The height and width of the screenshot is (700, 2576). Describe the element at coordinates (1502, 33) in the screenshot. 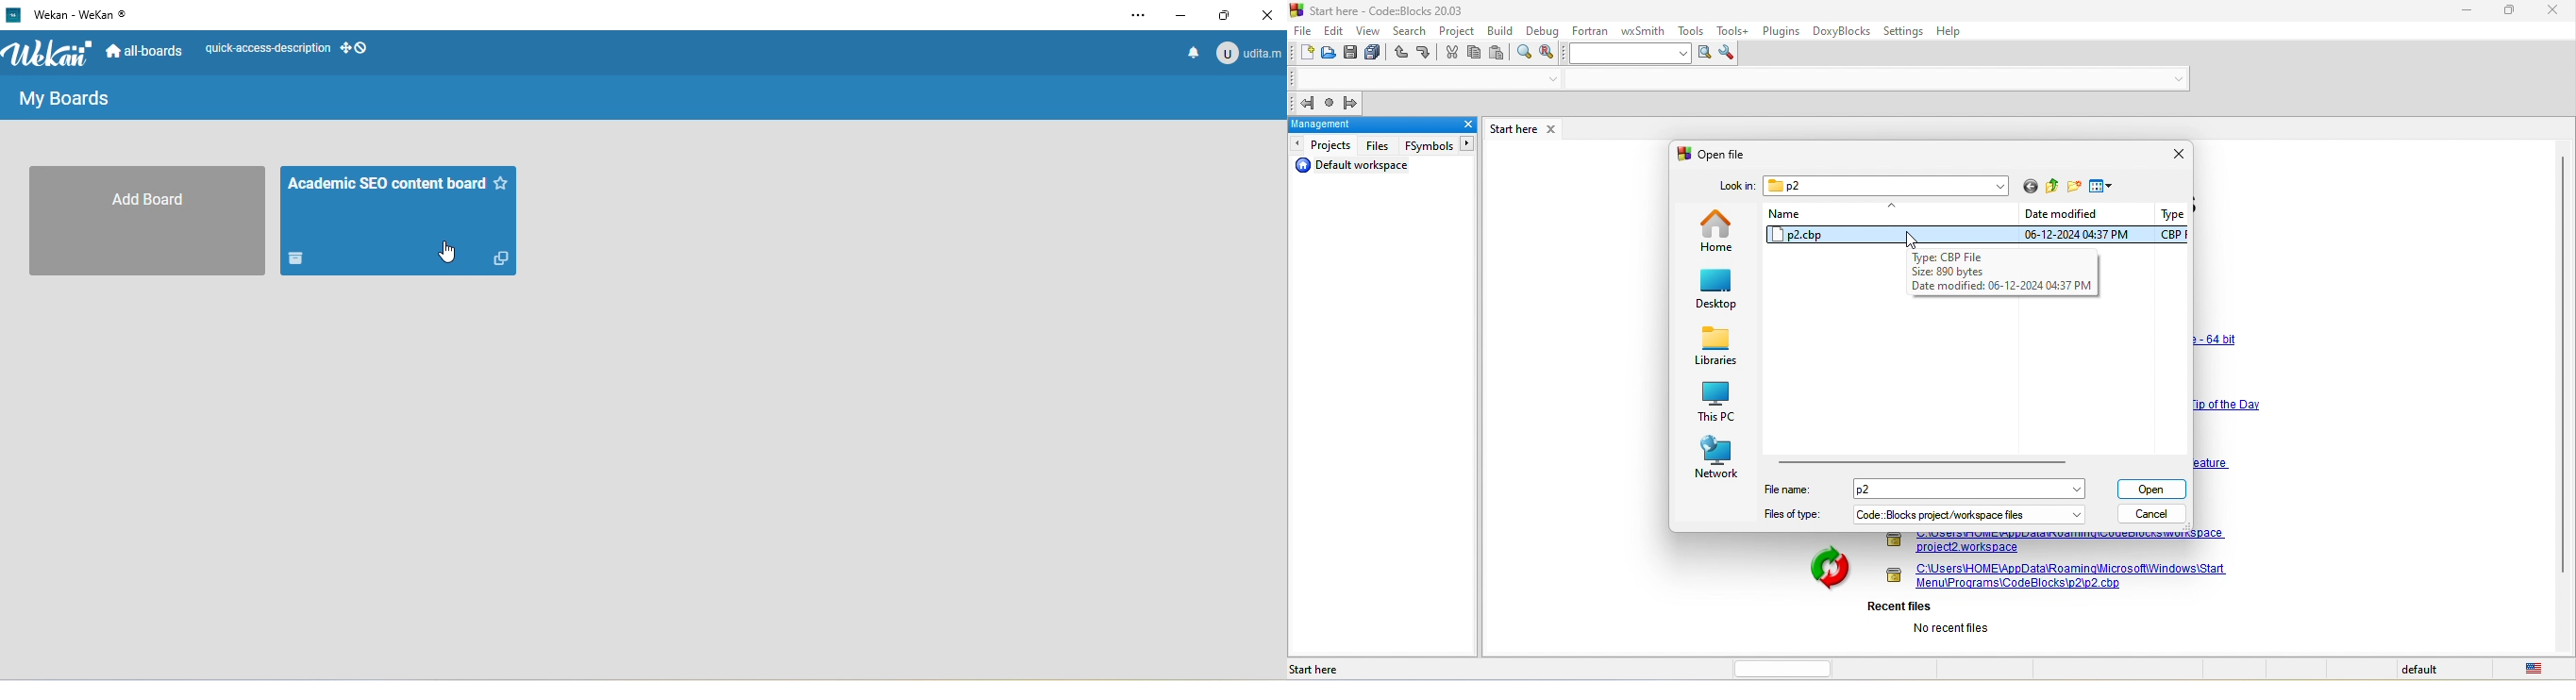

I see `build` at that location.